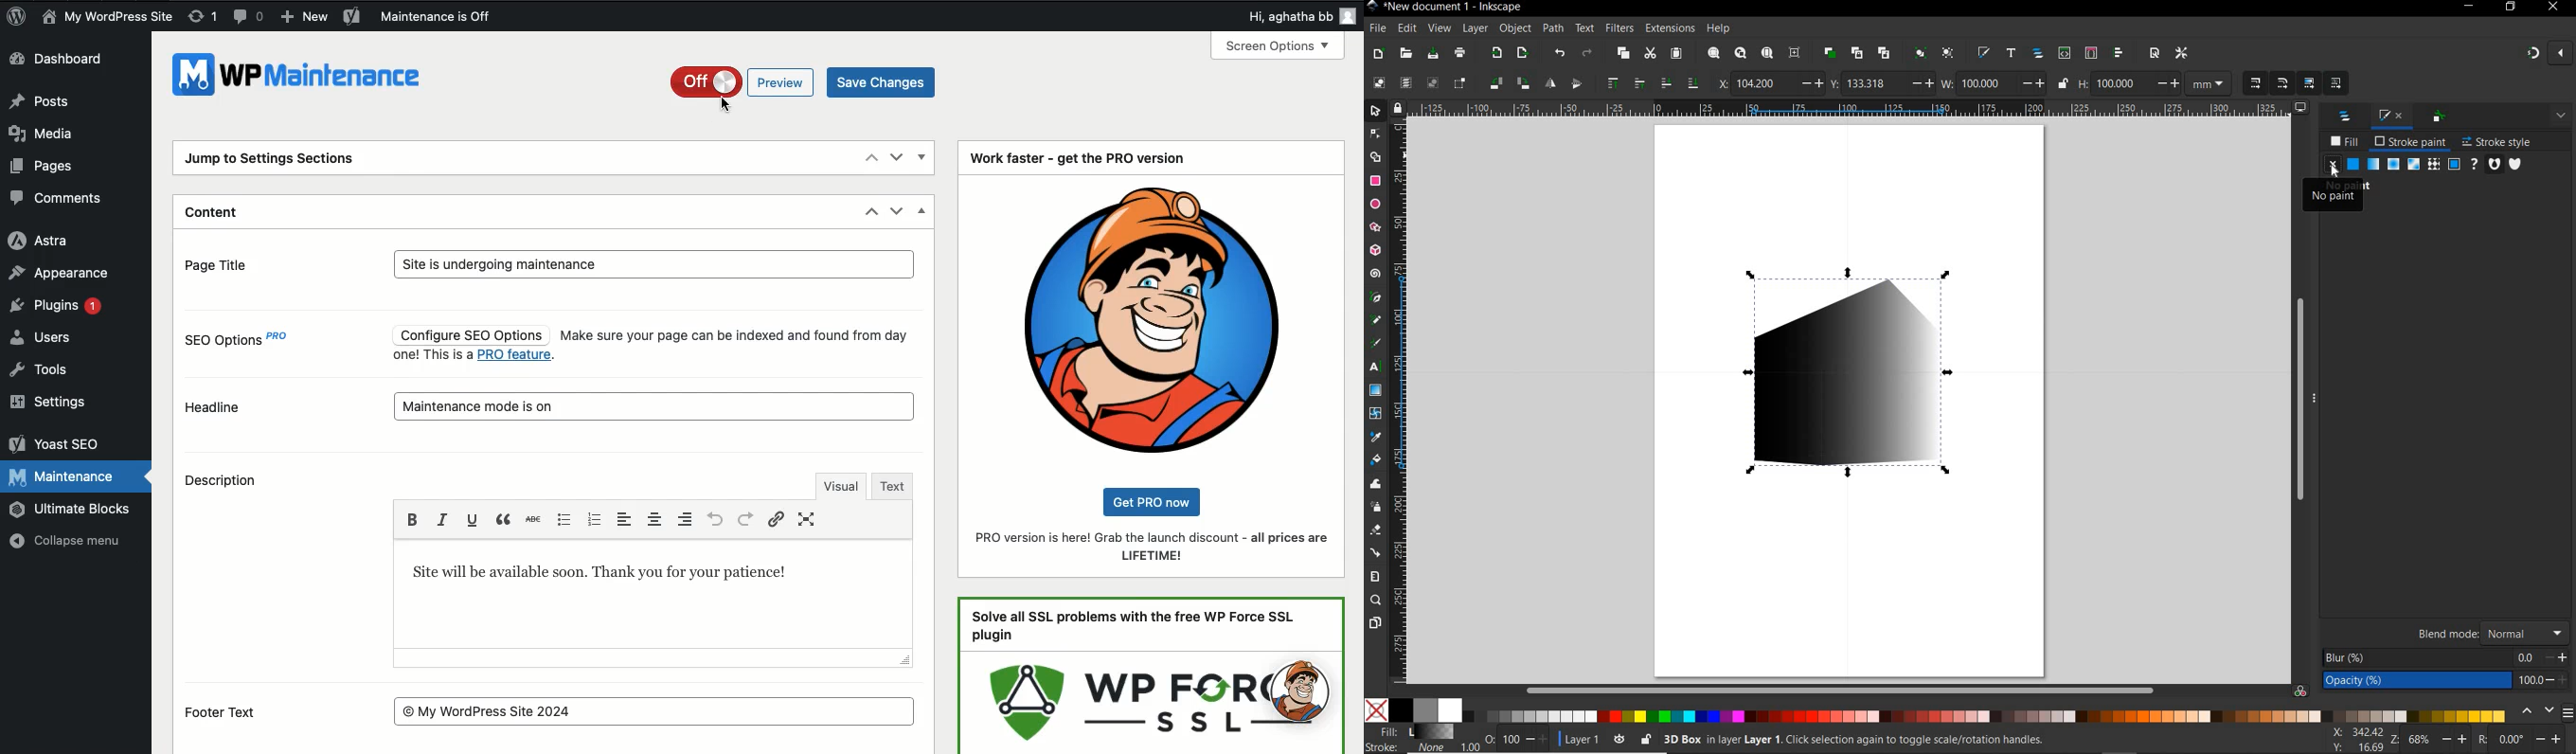 The width and height of the screenshot is (2576, 756). I want to click on BLEND MODE, so click(2450, 632).